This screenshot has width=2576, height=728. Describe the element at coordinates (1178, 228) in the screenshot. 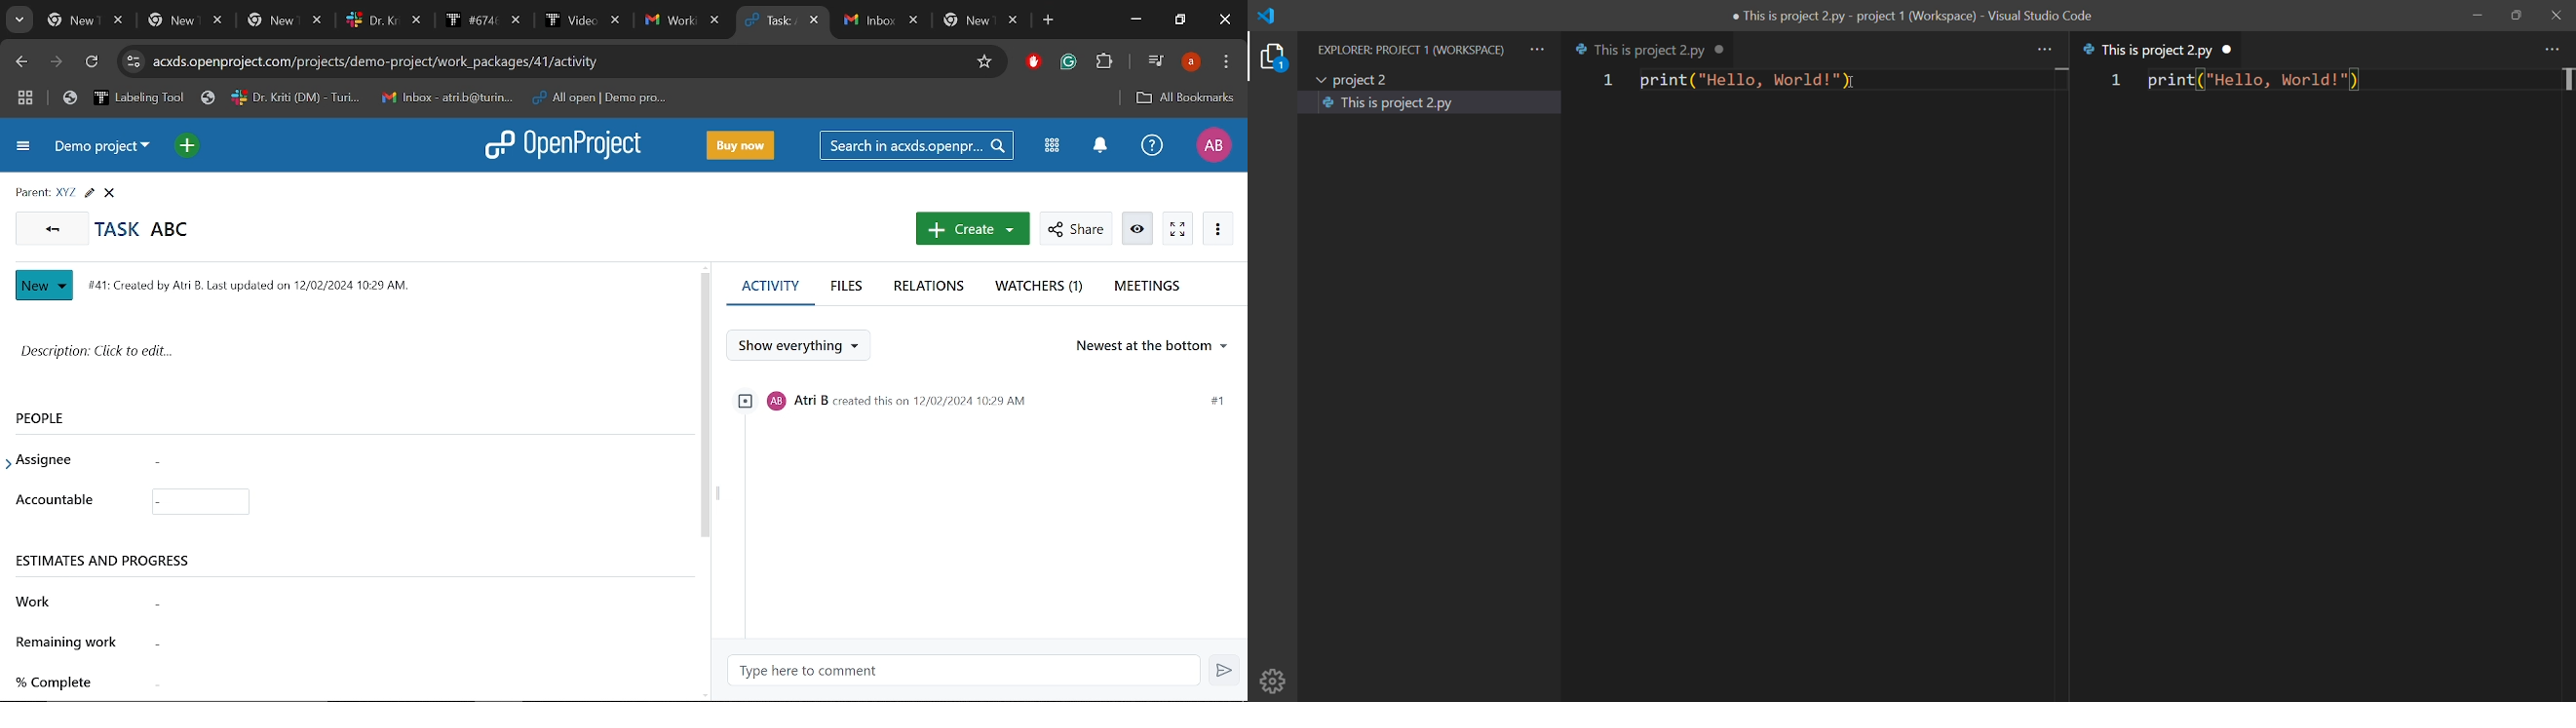

I see `Activate zen mode` at that location.